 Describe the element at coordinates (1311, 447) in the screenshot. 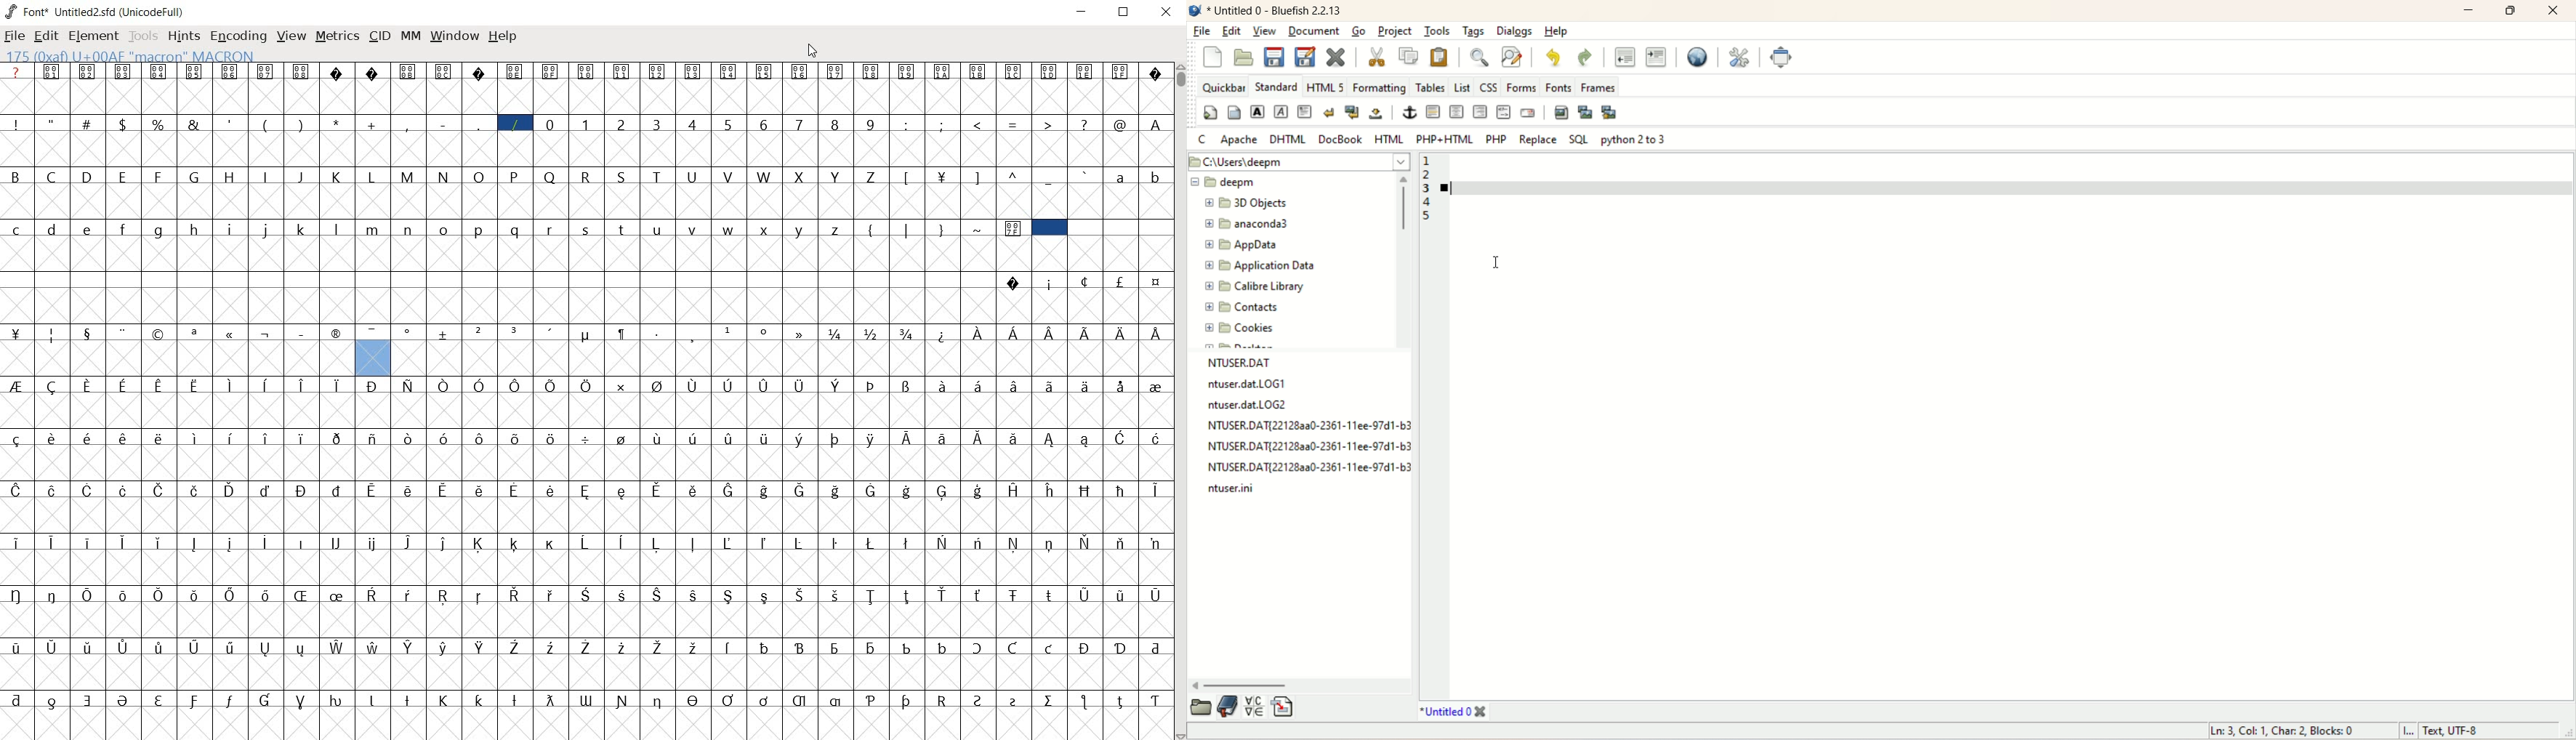

I see `file name` at that location.